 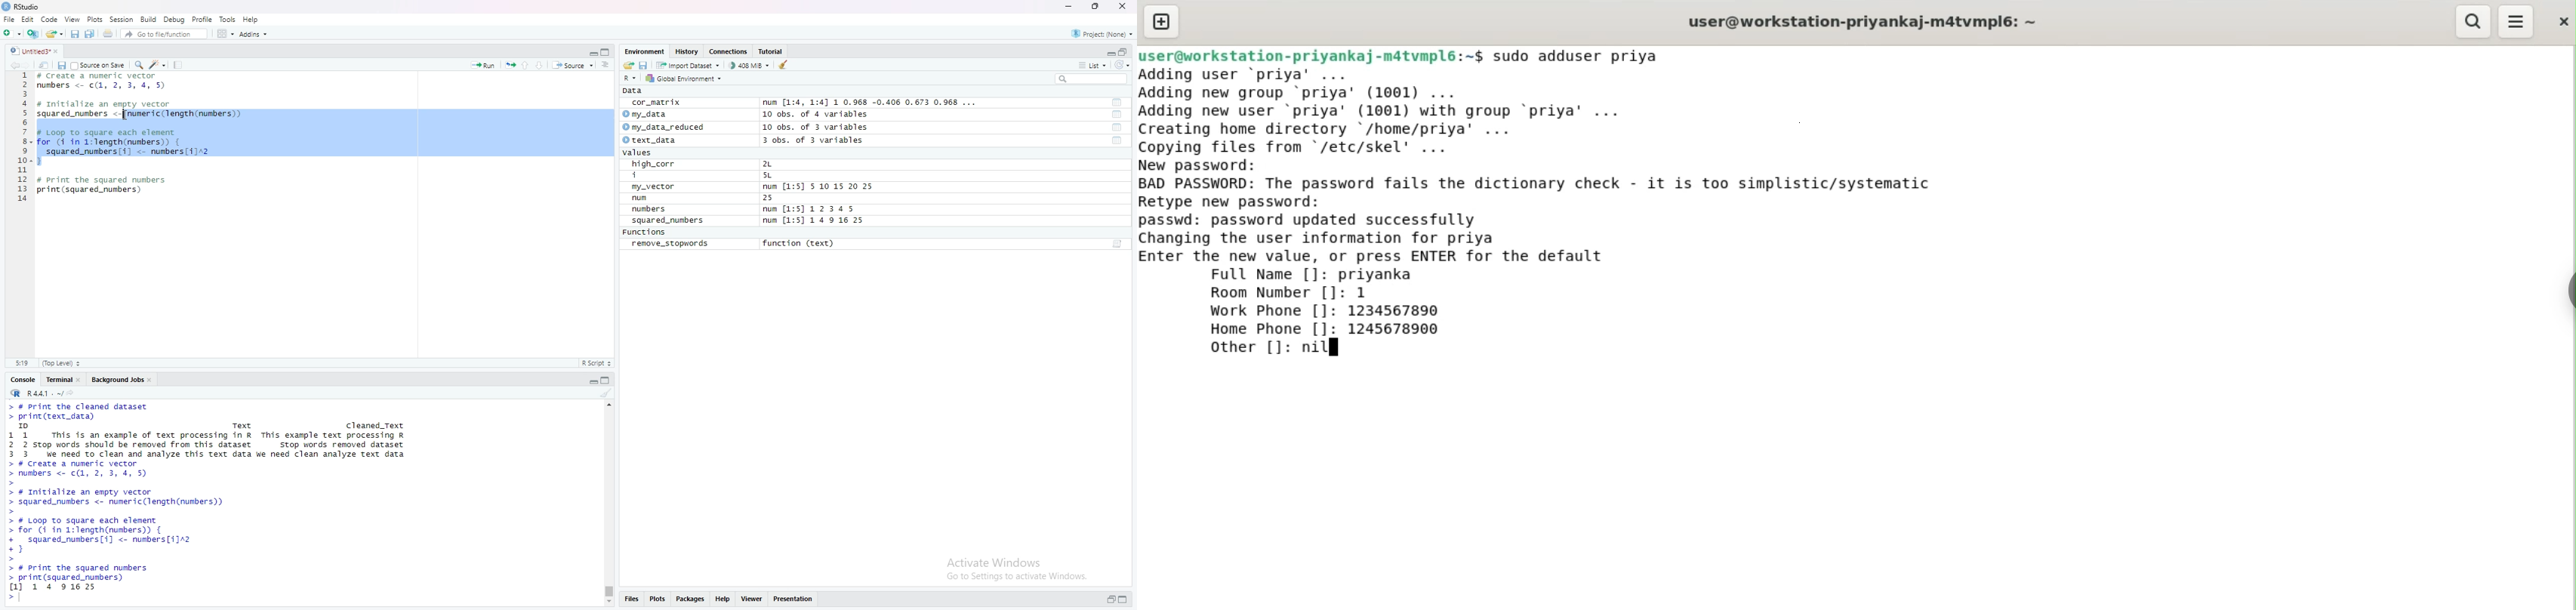 I want to click on minimize, so click(x=1109, y=51).